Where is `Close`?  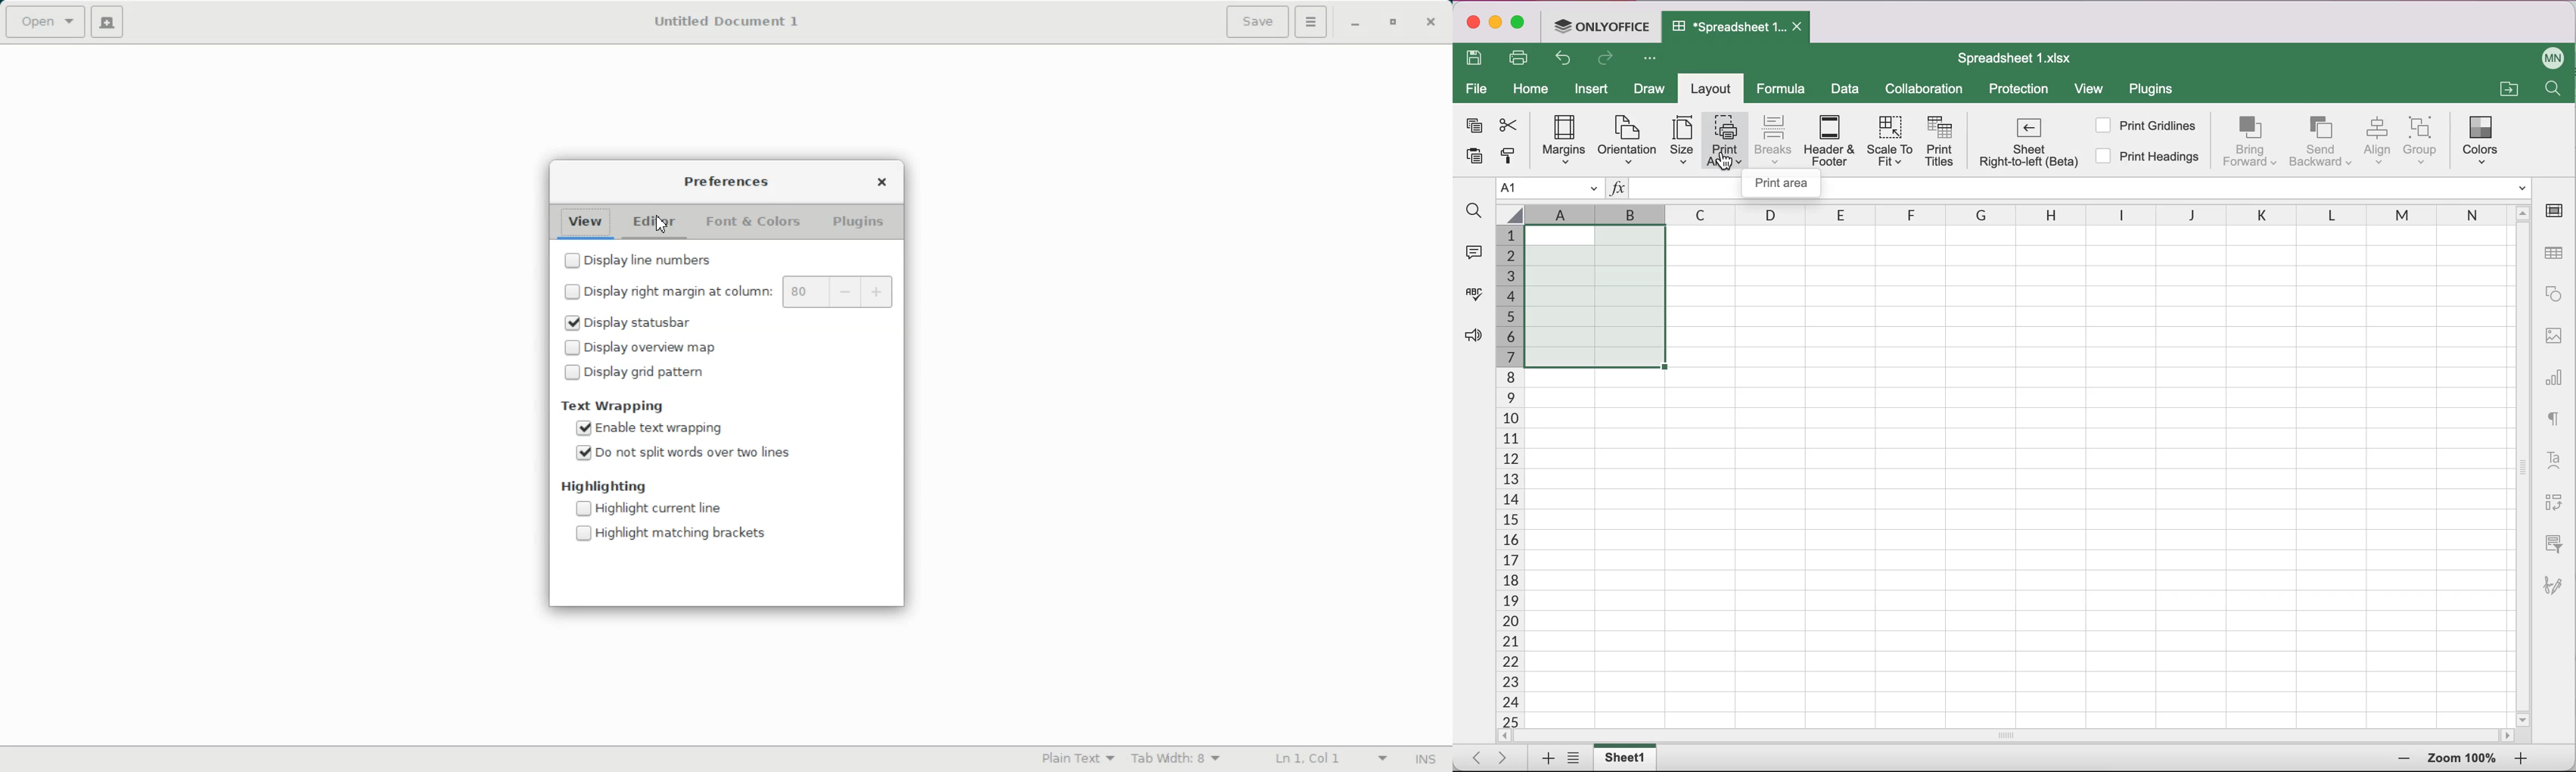 Close is located at coordinates (882, 183).